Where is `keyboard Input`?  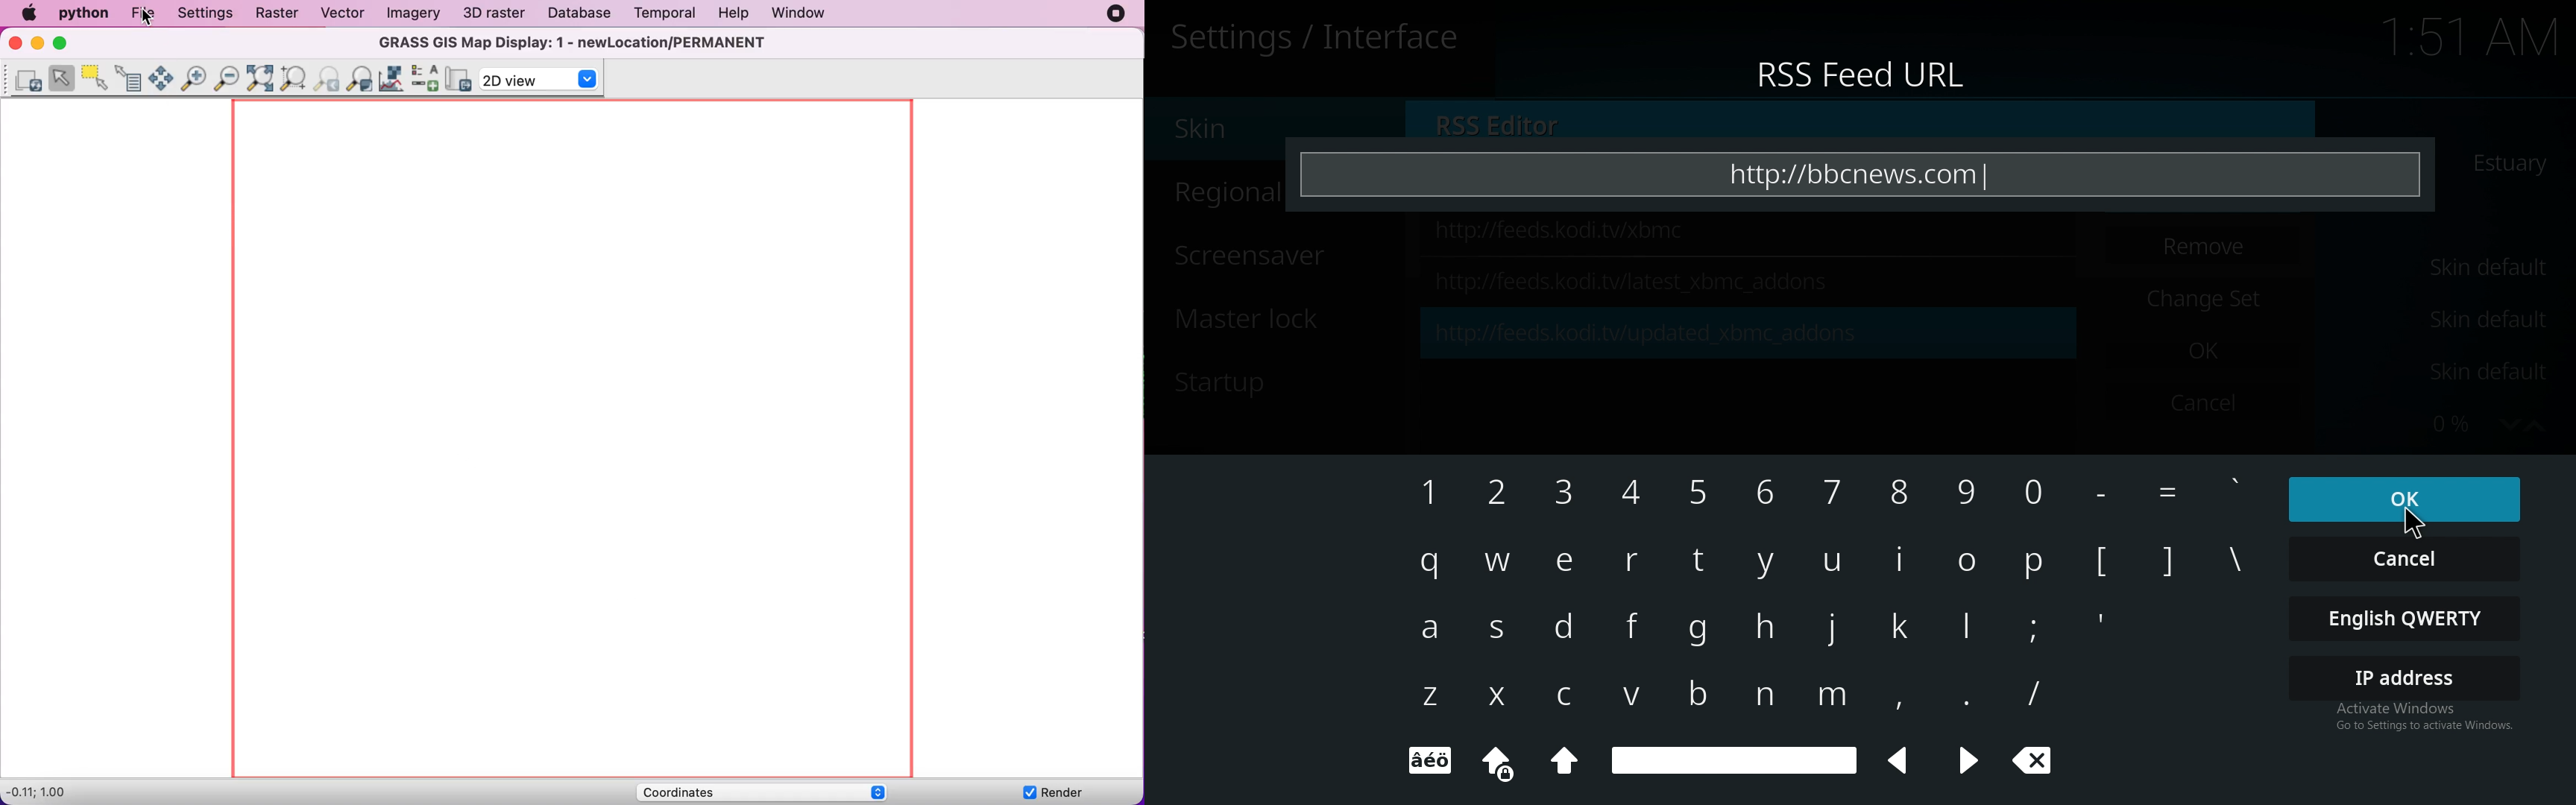 keyboard Input is located at coordinates (2234, 484).